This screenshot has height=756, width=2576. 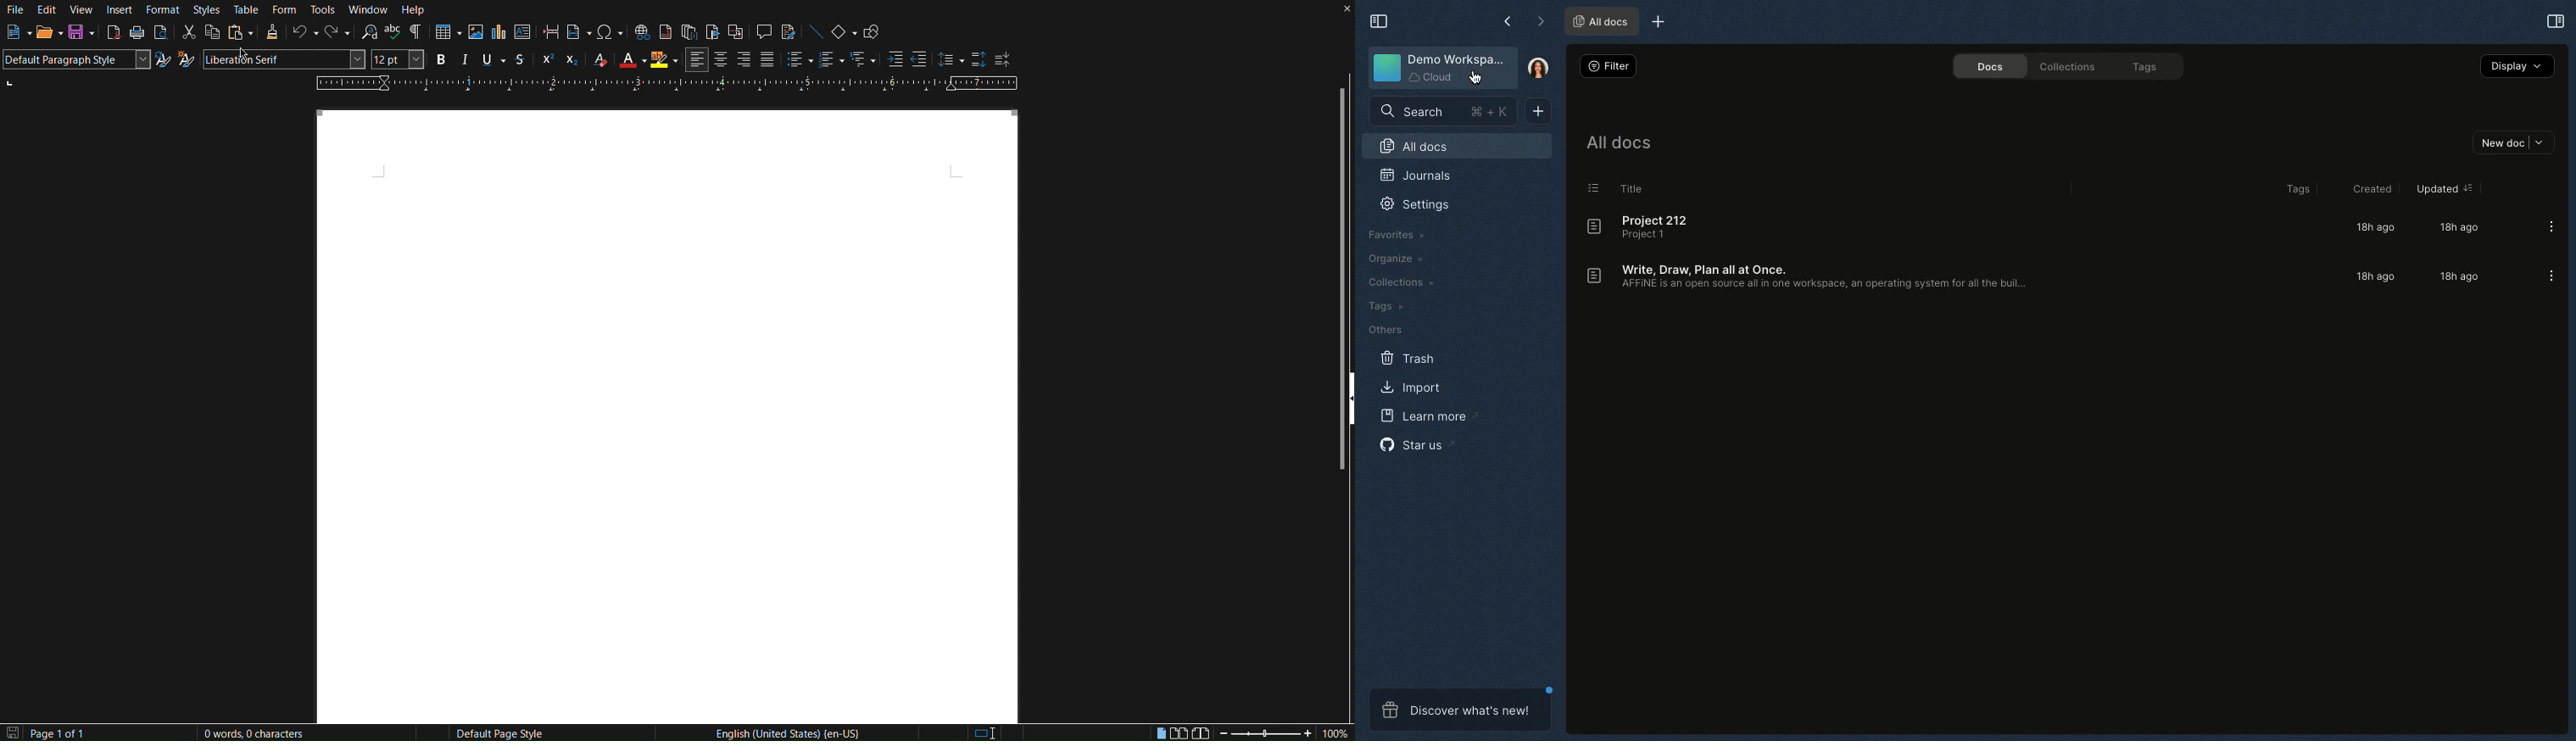 I want to click on Set Line Spacing, so click(x=950, y=61).